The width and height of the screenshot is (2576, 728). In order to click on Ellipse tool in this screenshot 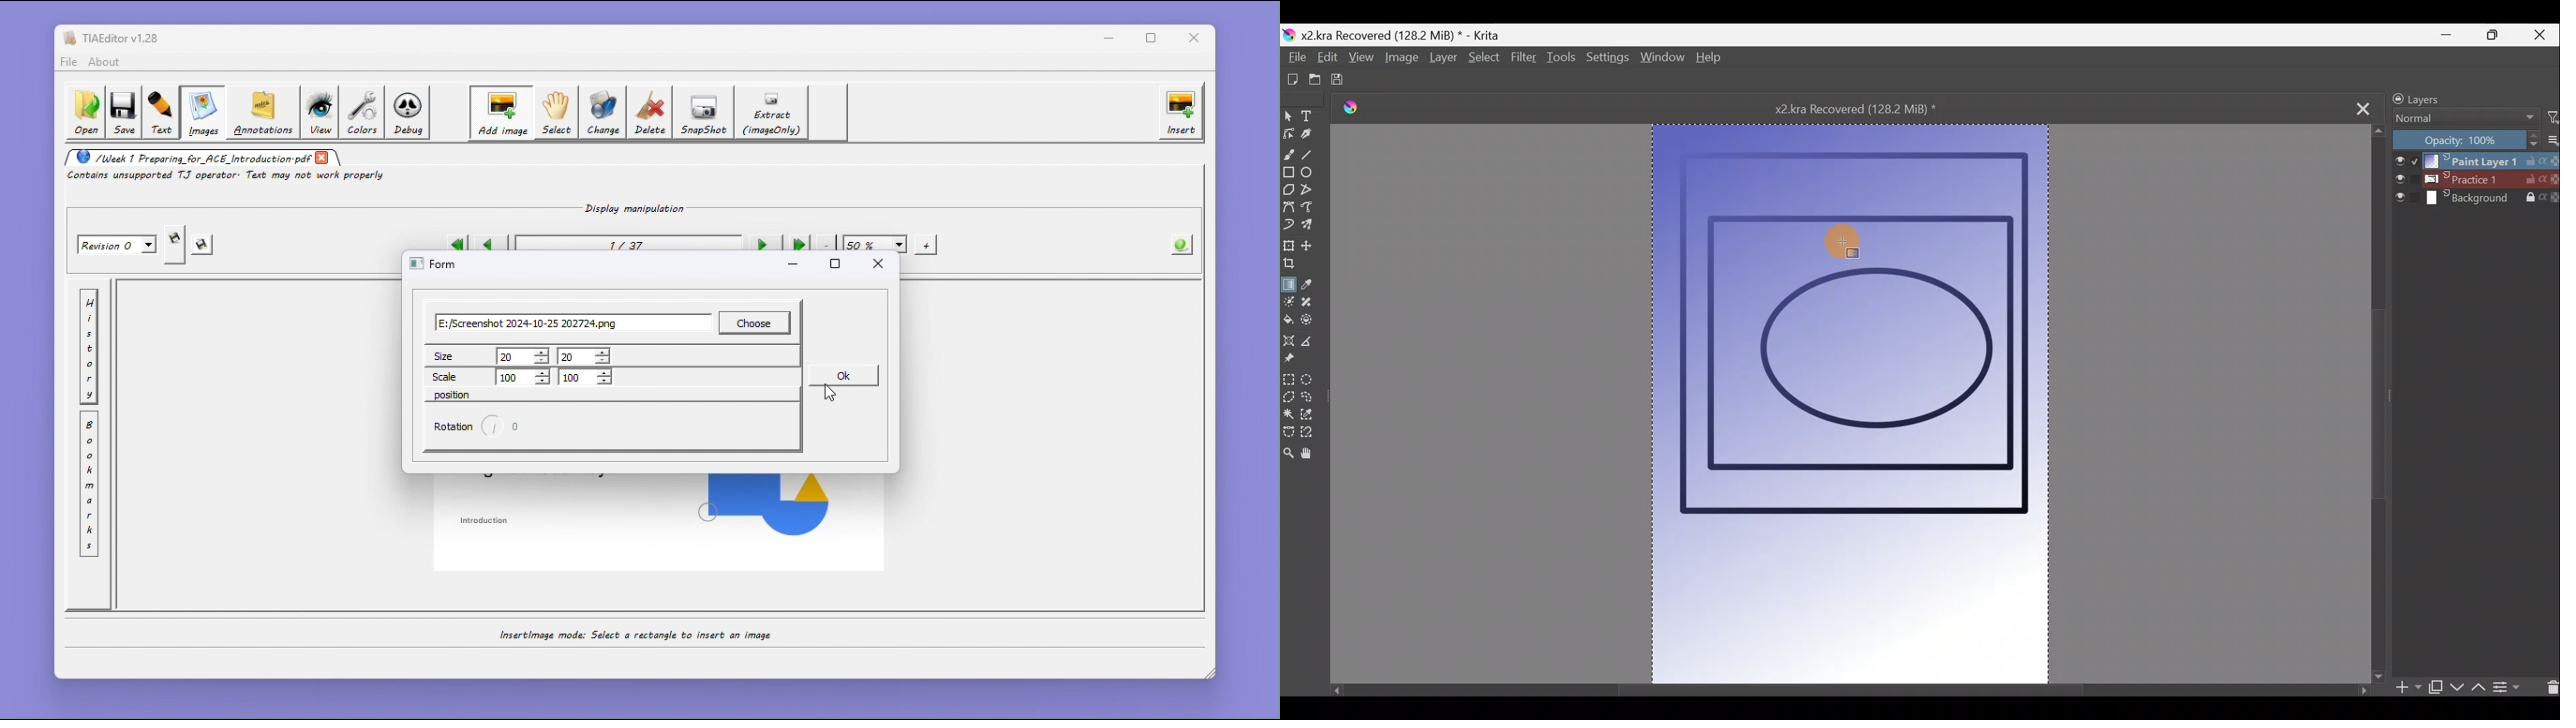, I will do `click(1311, 175)`.